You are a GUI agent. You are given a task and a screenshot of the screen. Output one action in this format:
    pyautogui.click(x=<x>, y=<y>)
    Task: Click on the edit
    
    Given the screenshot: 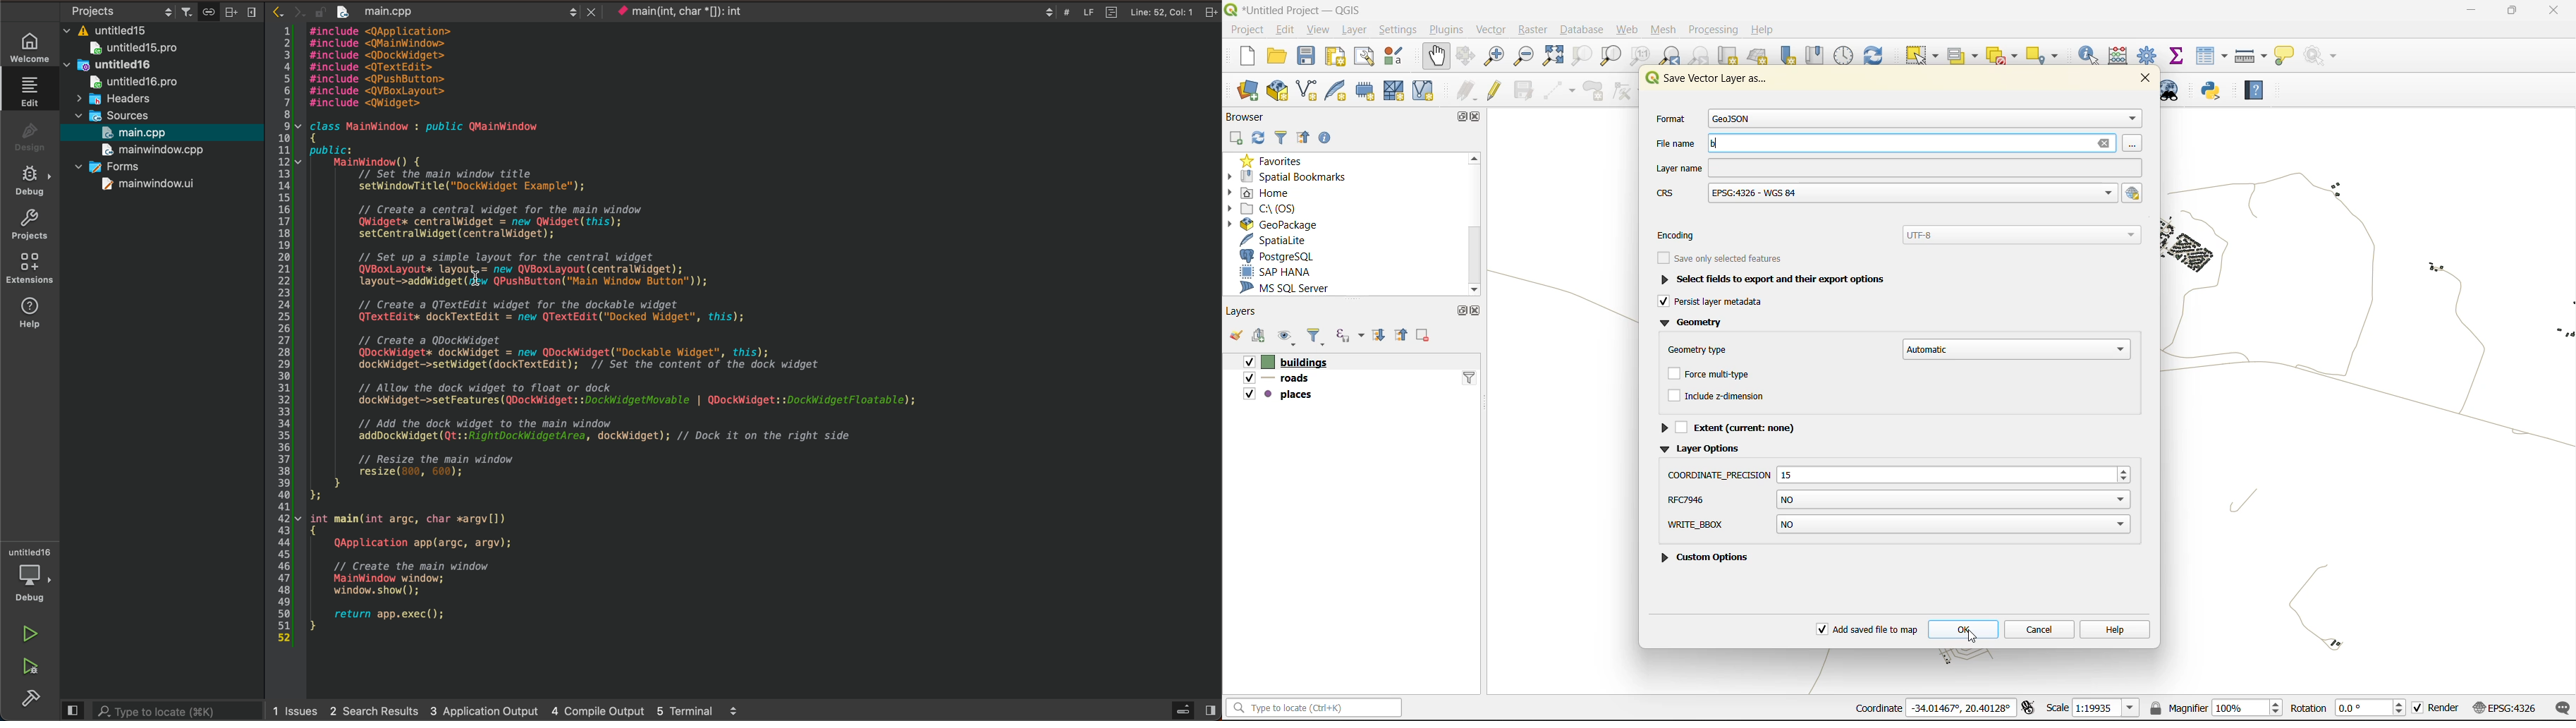 What is the action you would take?
    pyautogui.click(x=25, y=89)
    